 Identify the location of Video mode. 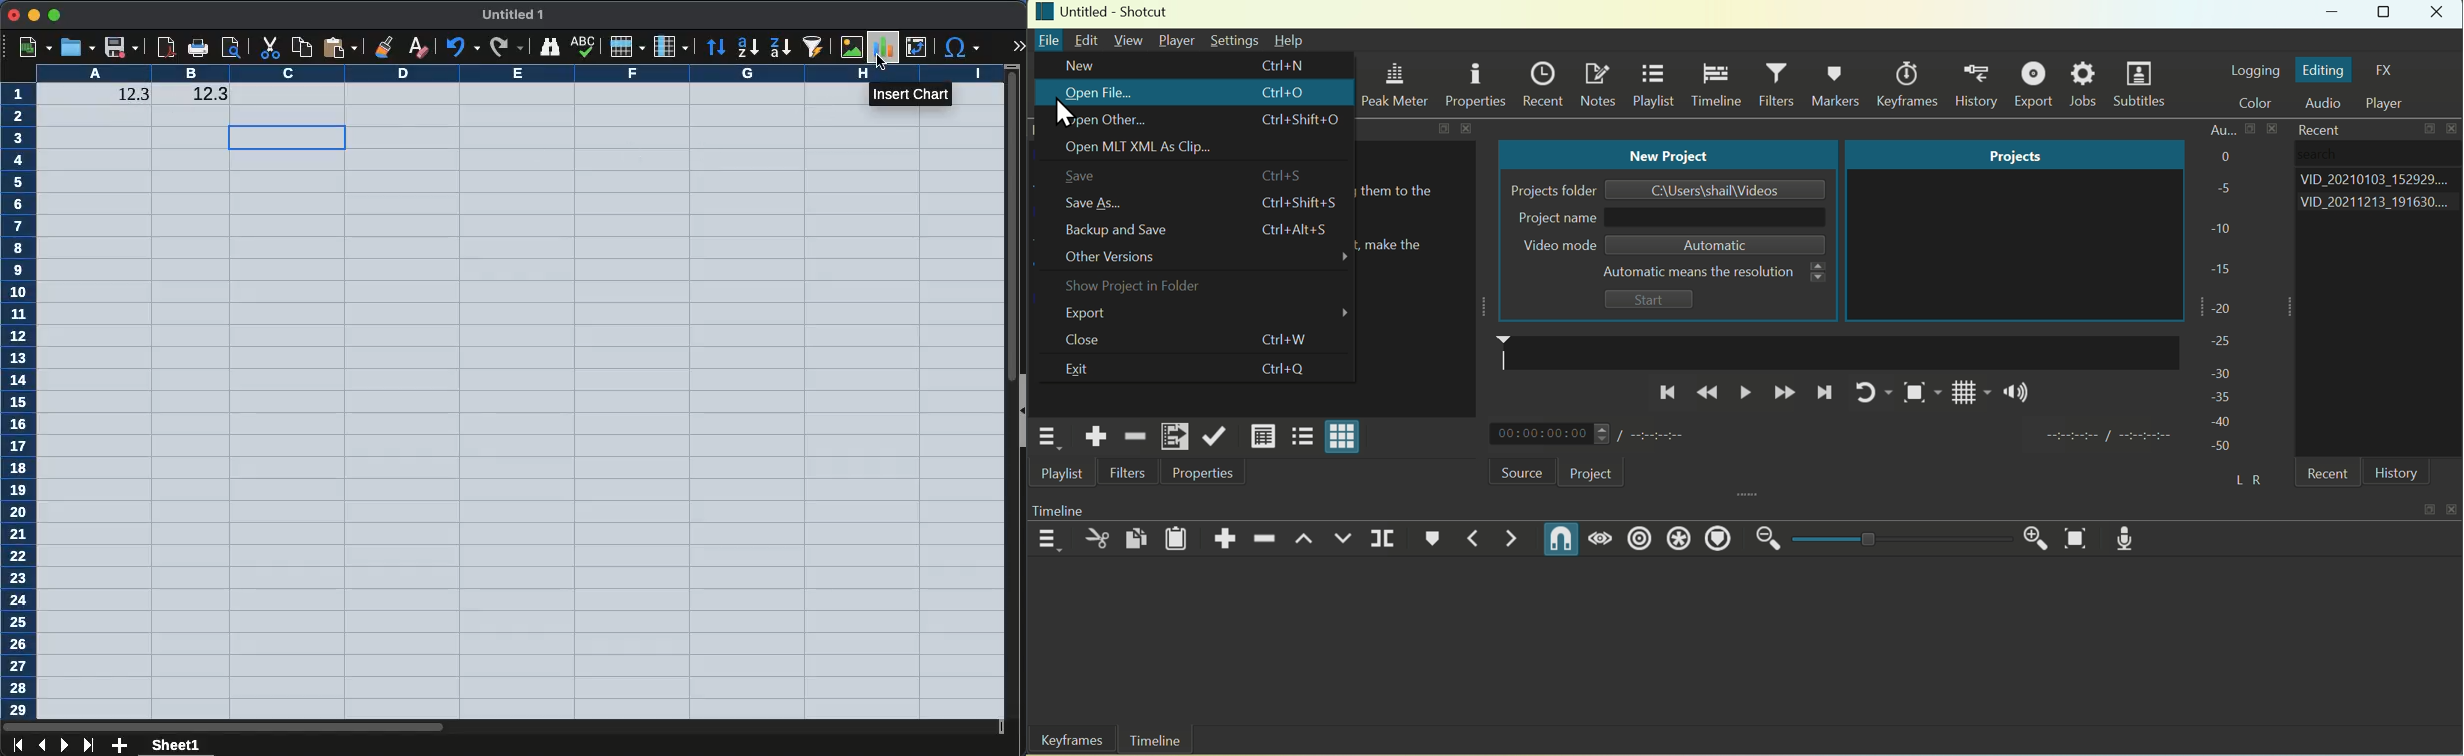
(1548, 246).